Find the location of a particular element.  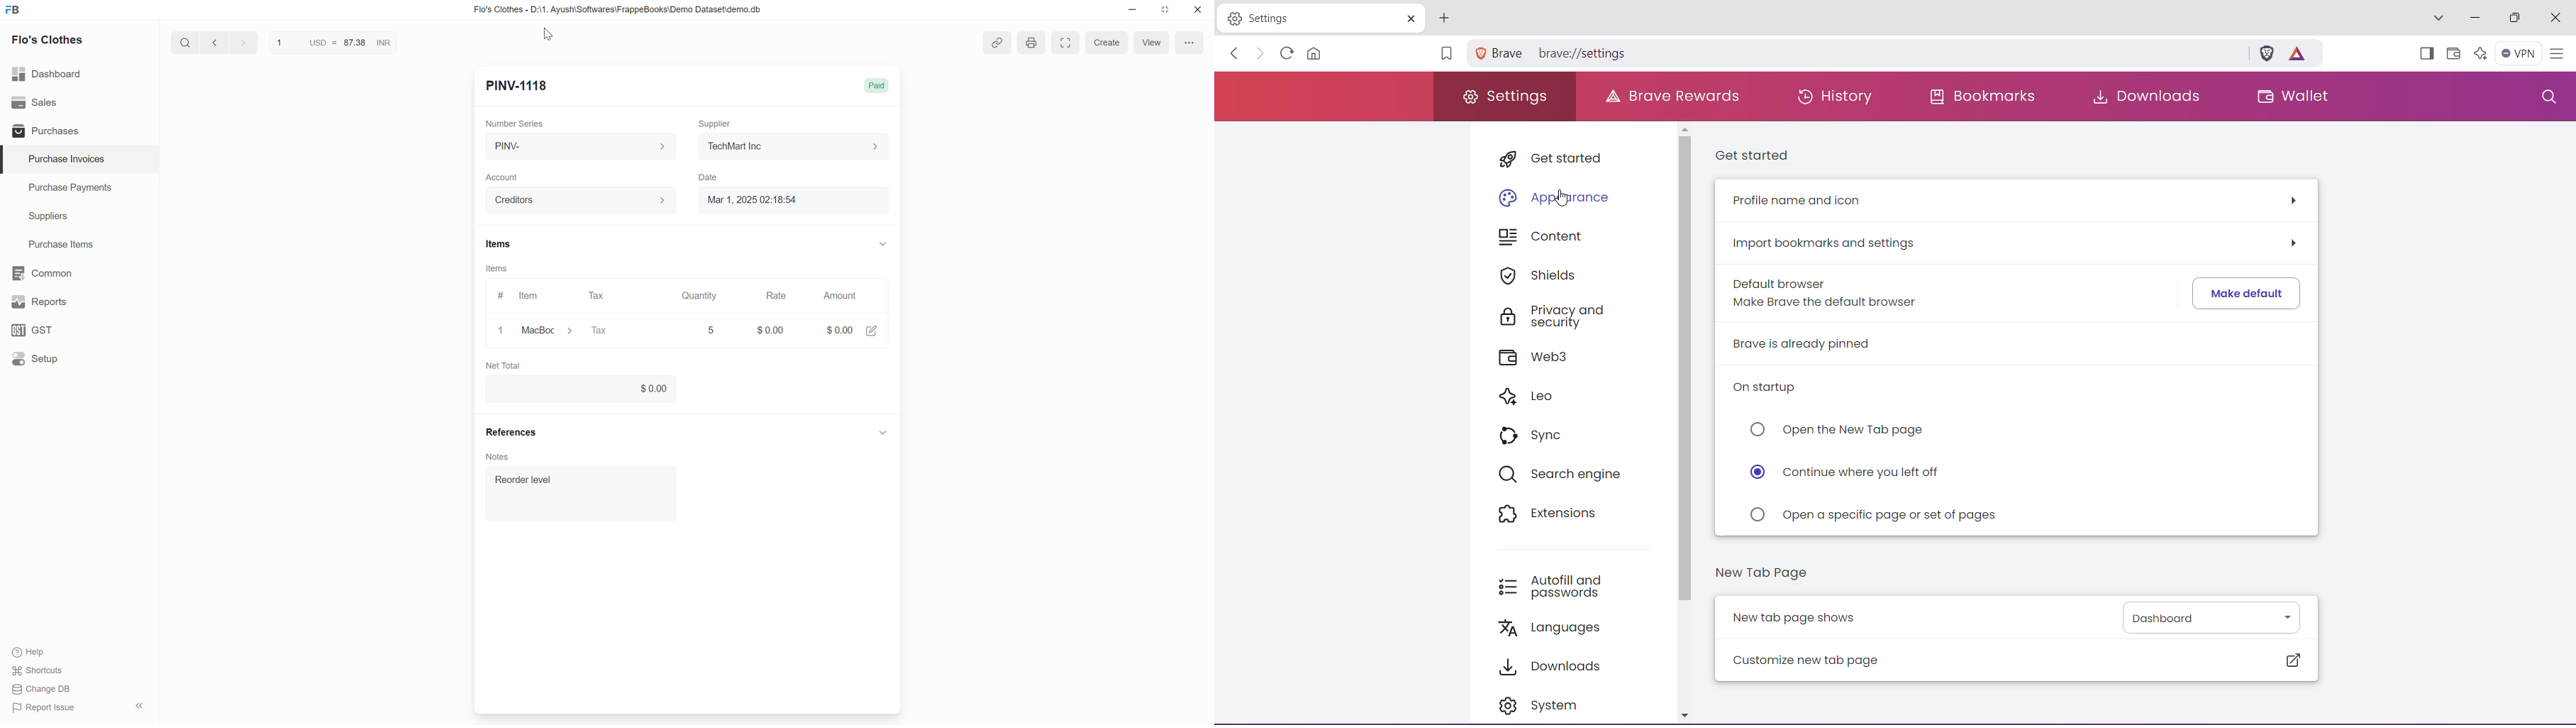

Downloads is located at coordinates (2142, 96).